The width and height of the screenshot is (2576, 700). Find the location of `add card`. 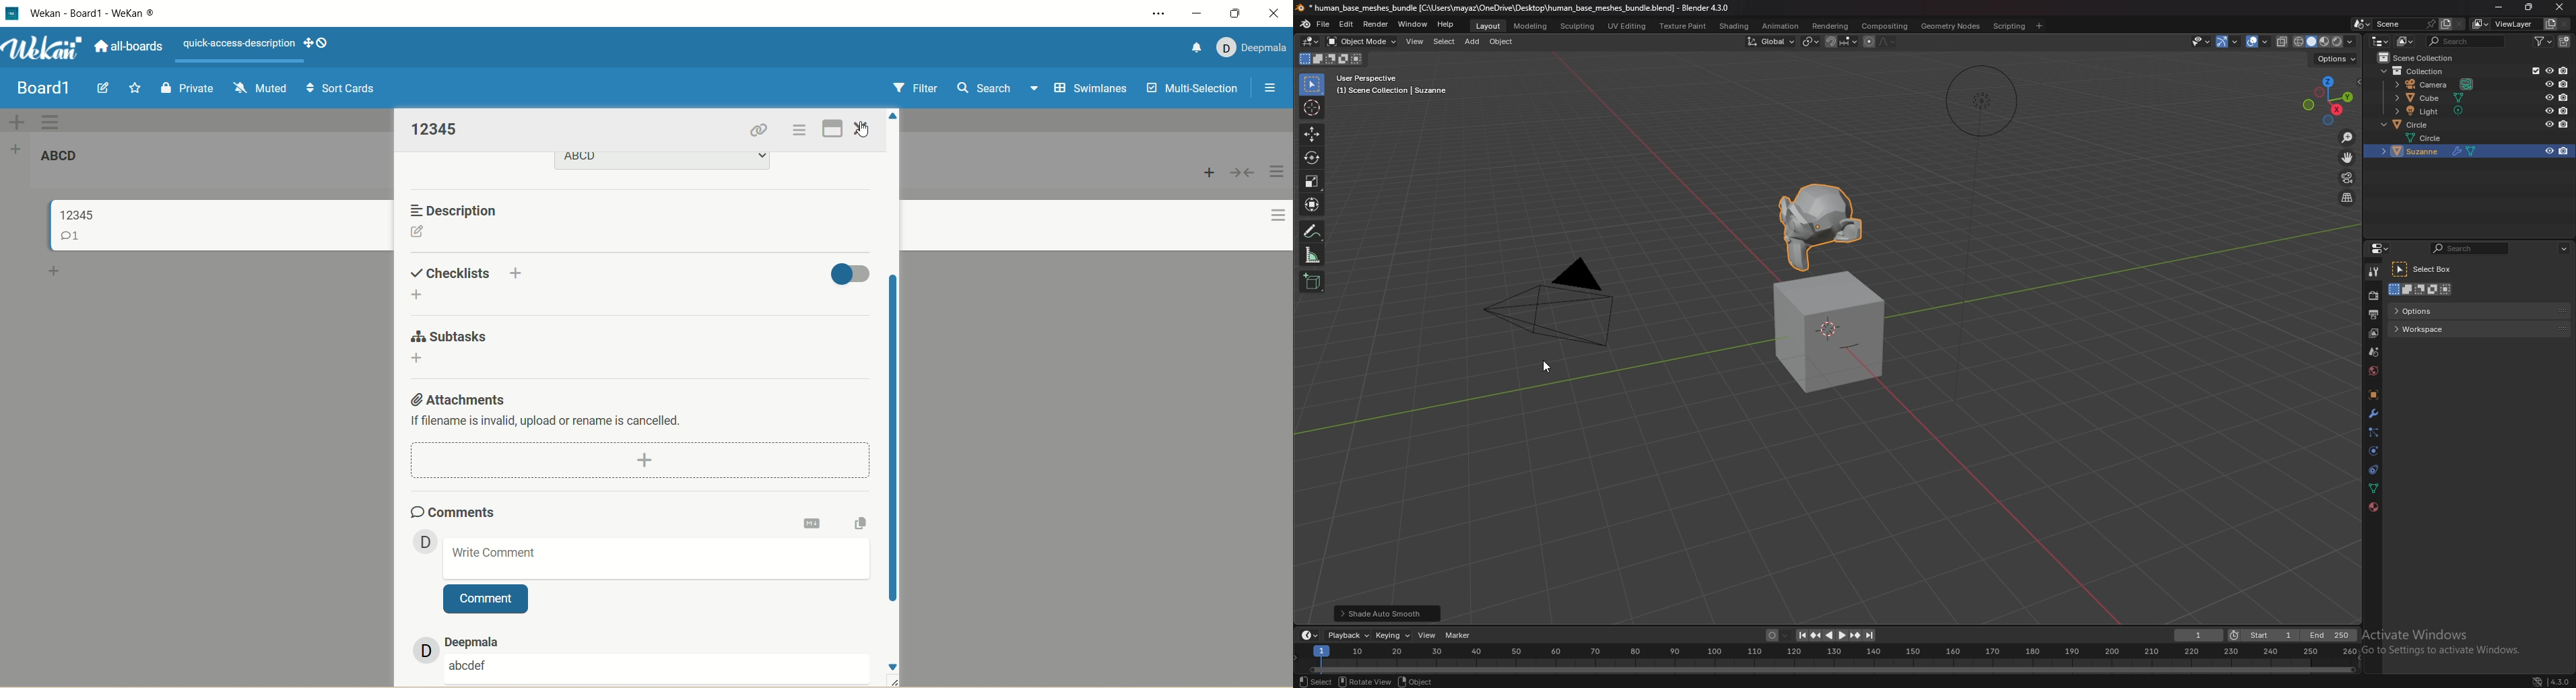

add card is located at coordinates (55, 272).